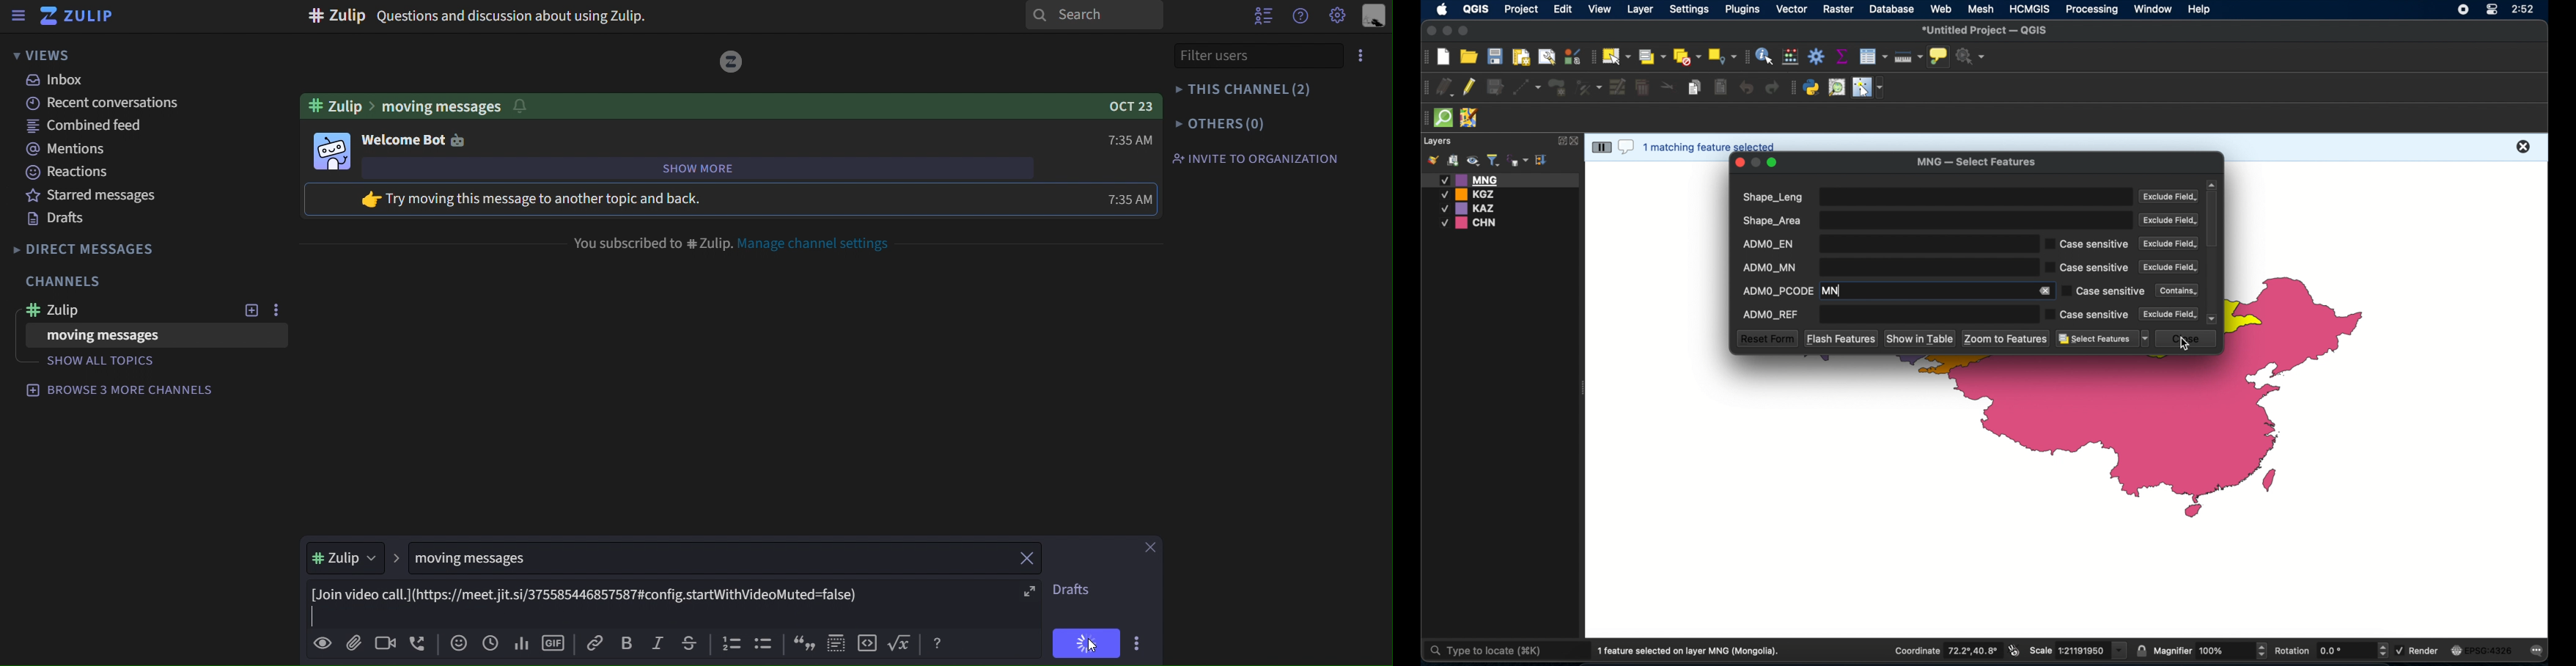 The image size is (2576, 672). I want to click on delete selected, so click(1720, 87).